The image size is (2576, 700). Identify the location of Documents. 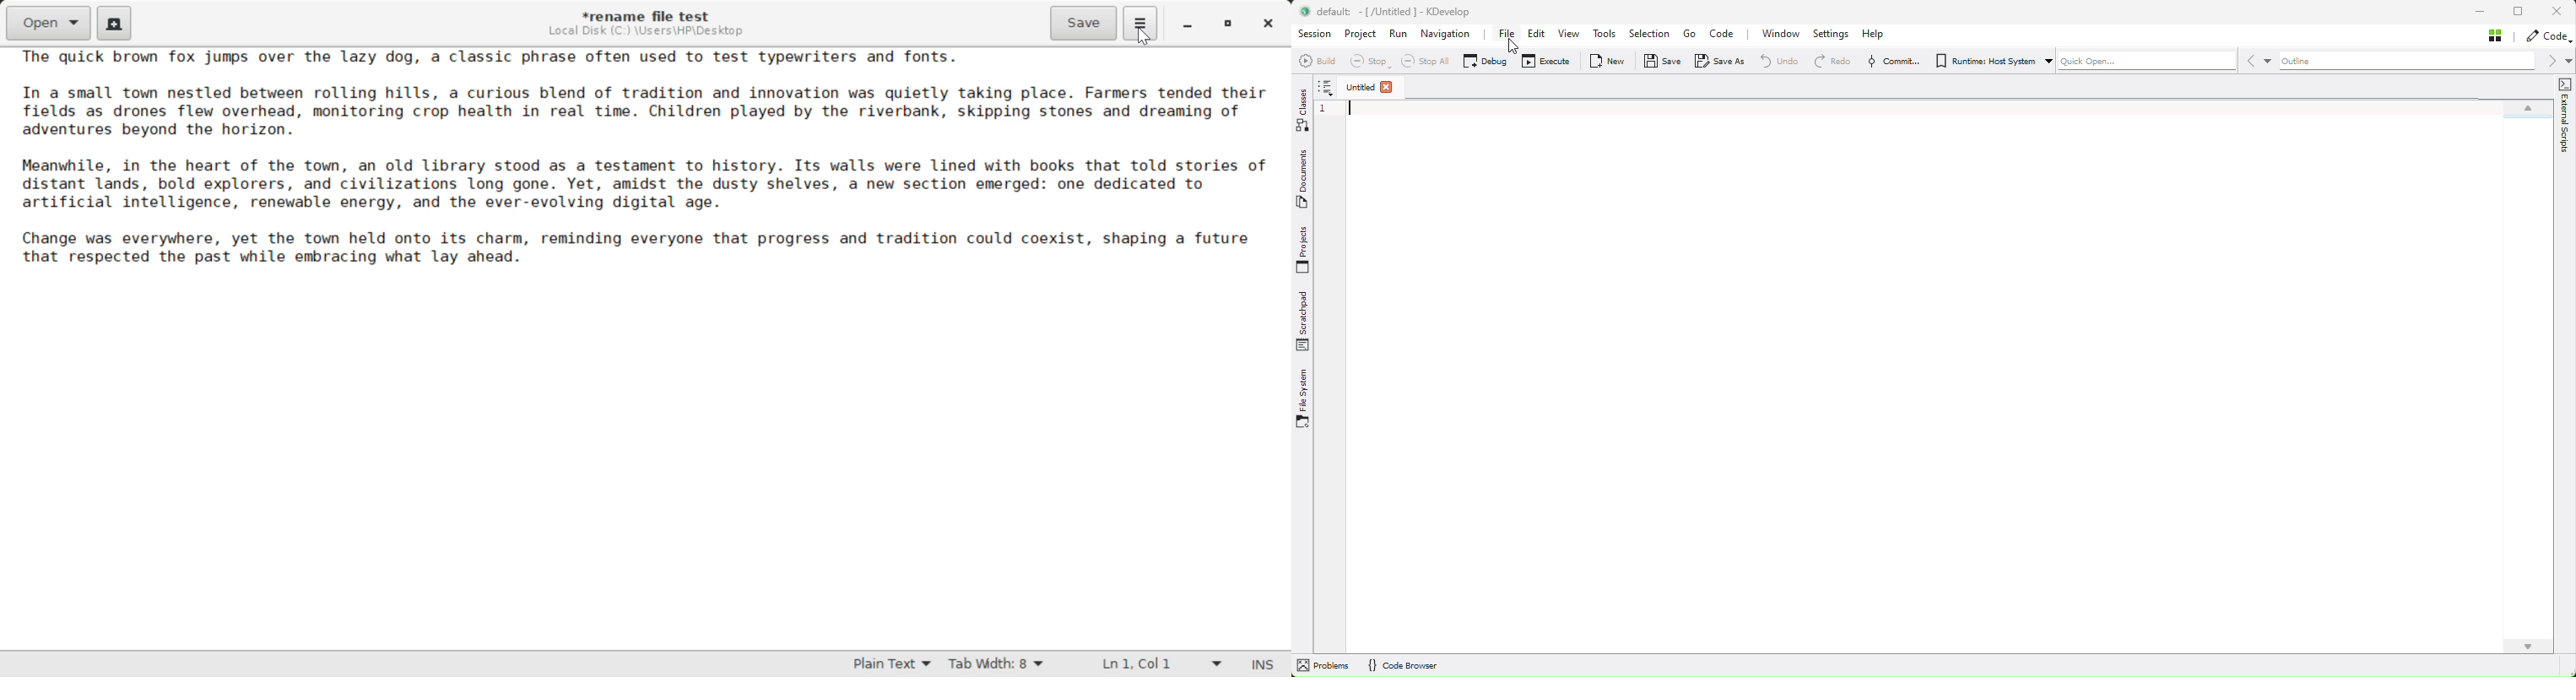
(1306, 181).